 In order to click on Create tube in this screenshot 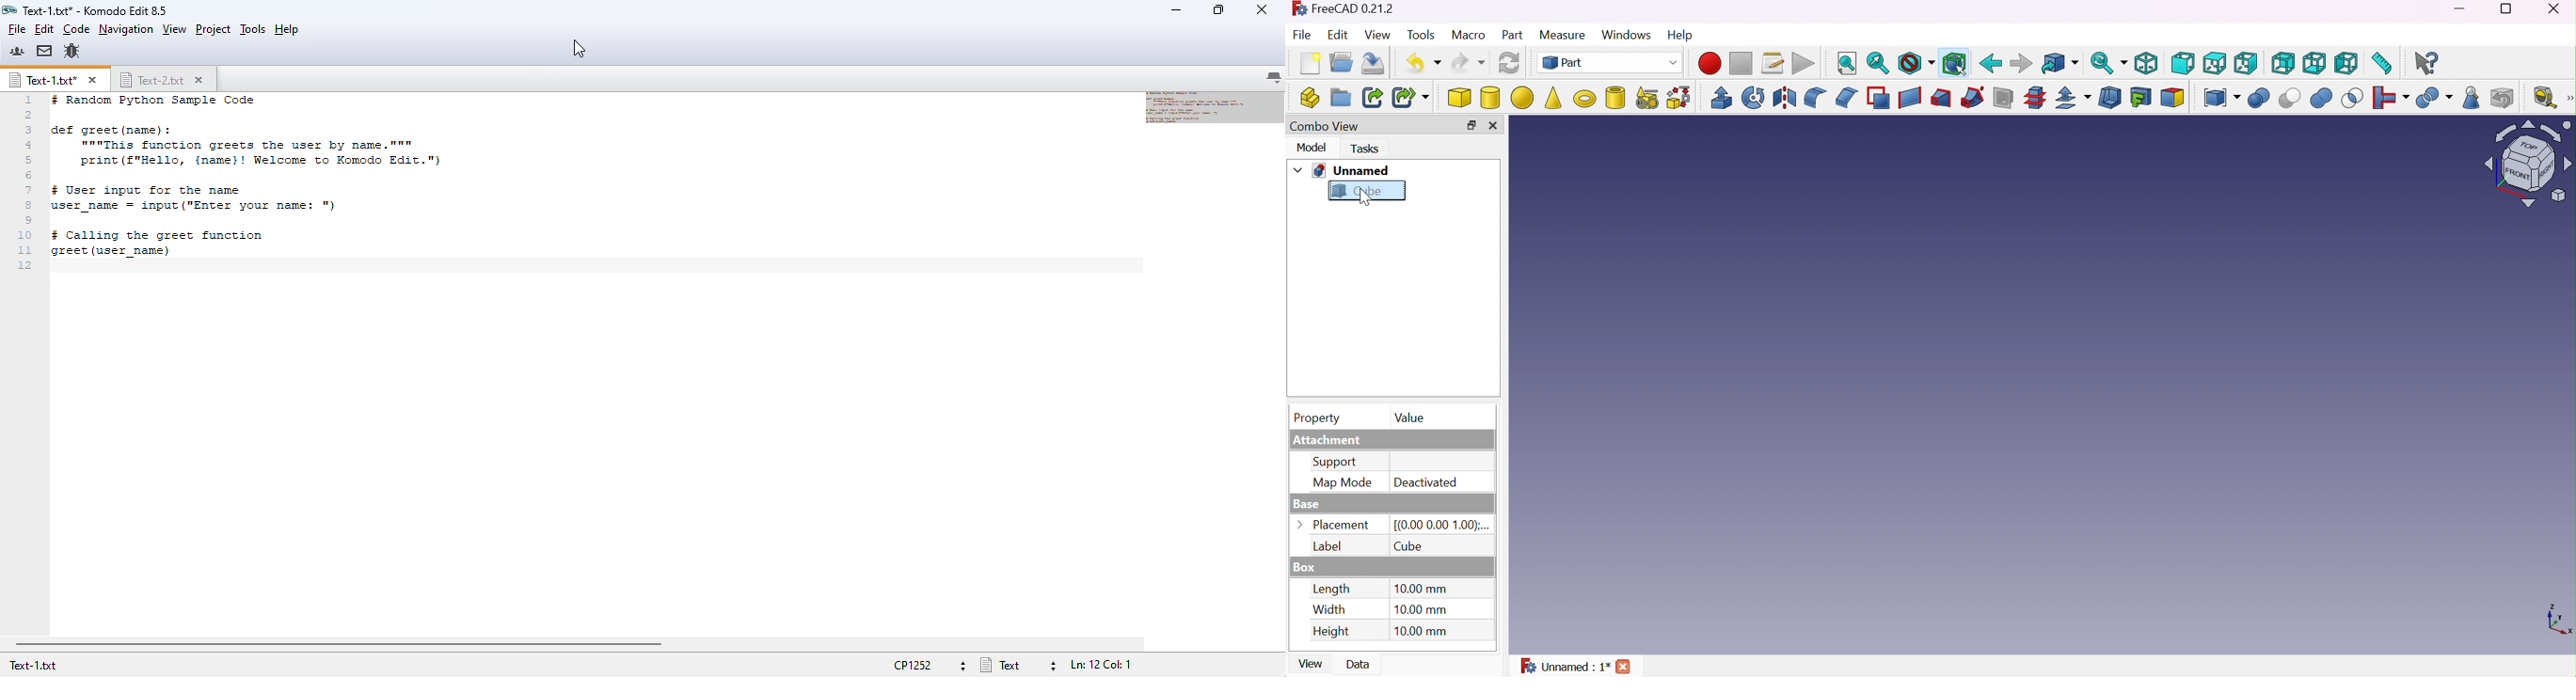, I will do `click(1616, 97)`.